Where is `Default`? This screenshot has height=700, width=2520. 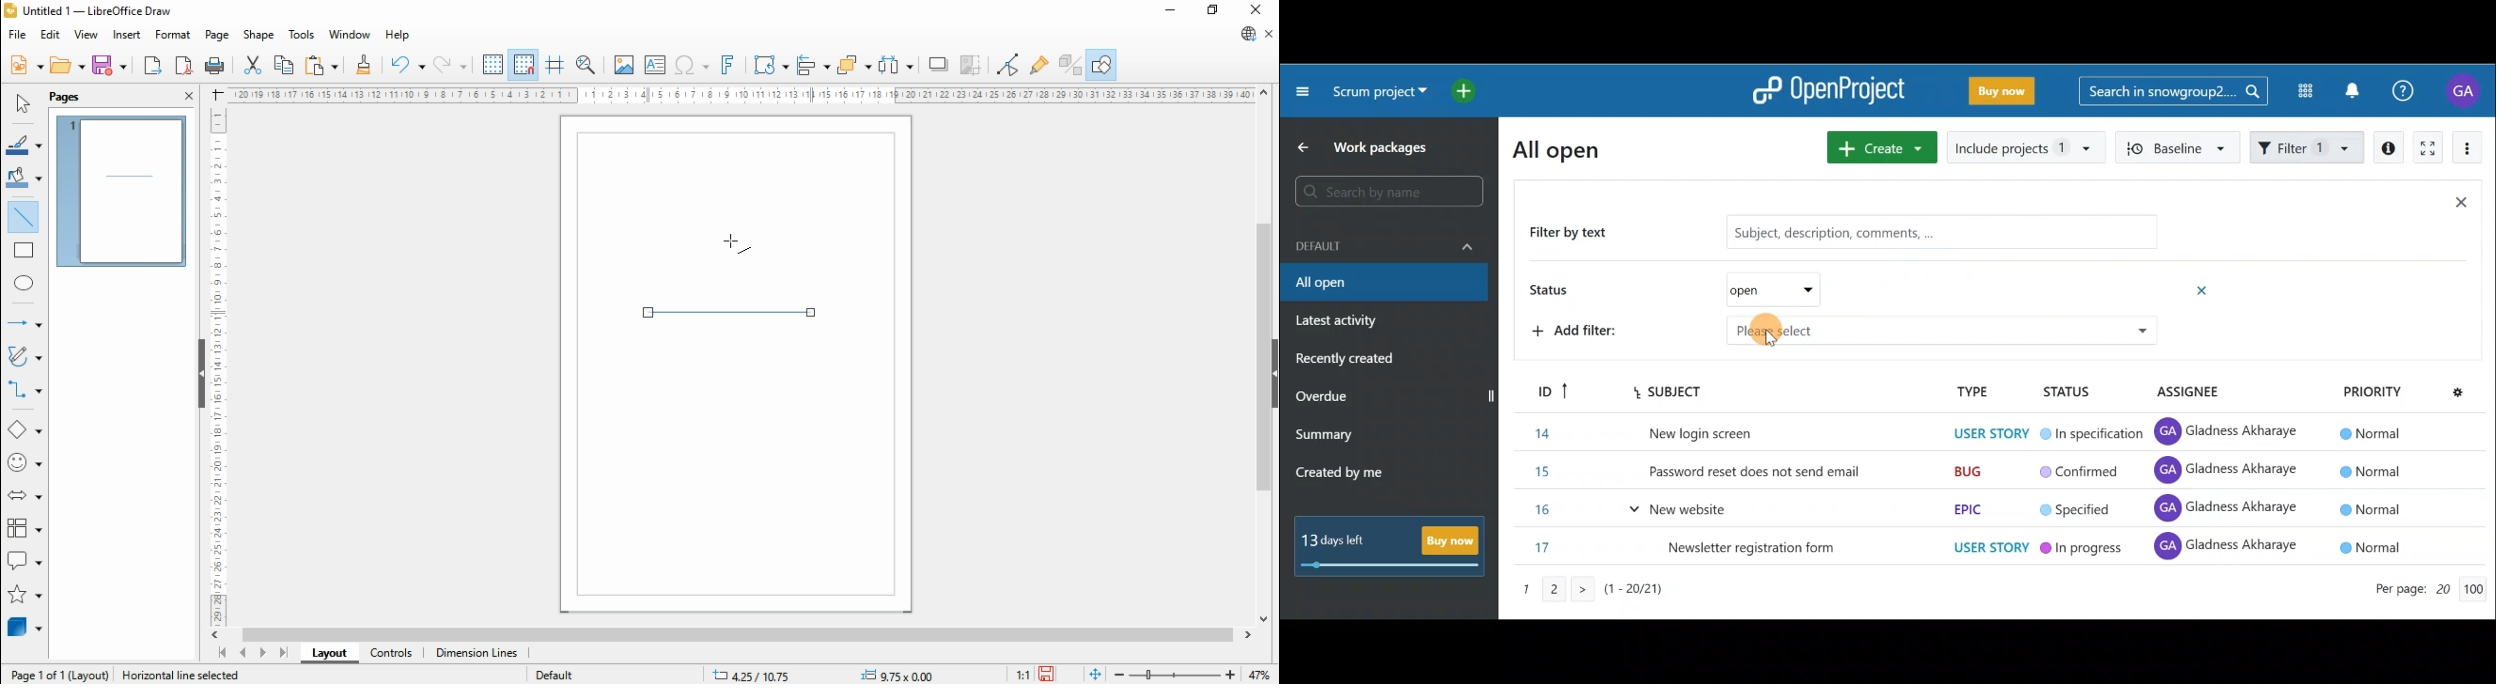 Default is located at coordinates (1384, 244).